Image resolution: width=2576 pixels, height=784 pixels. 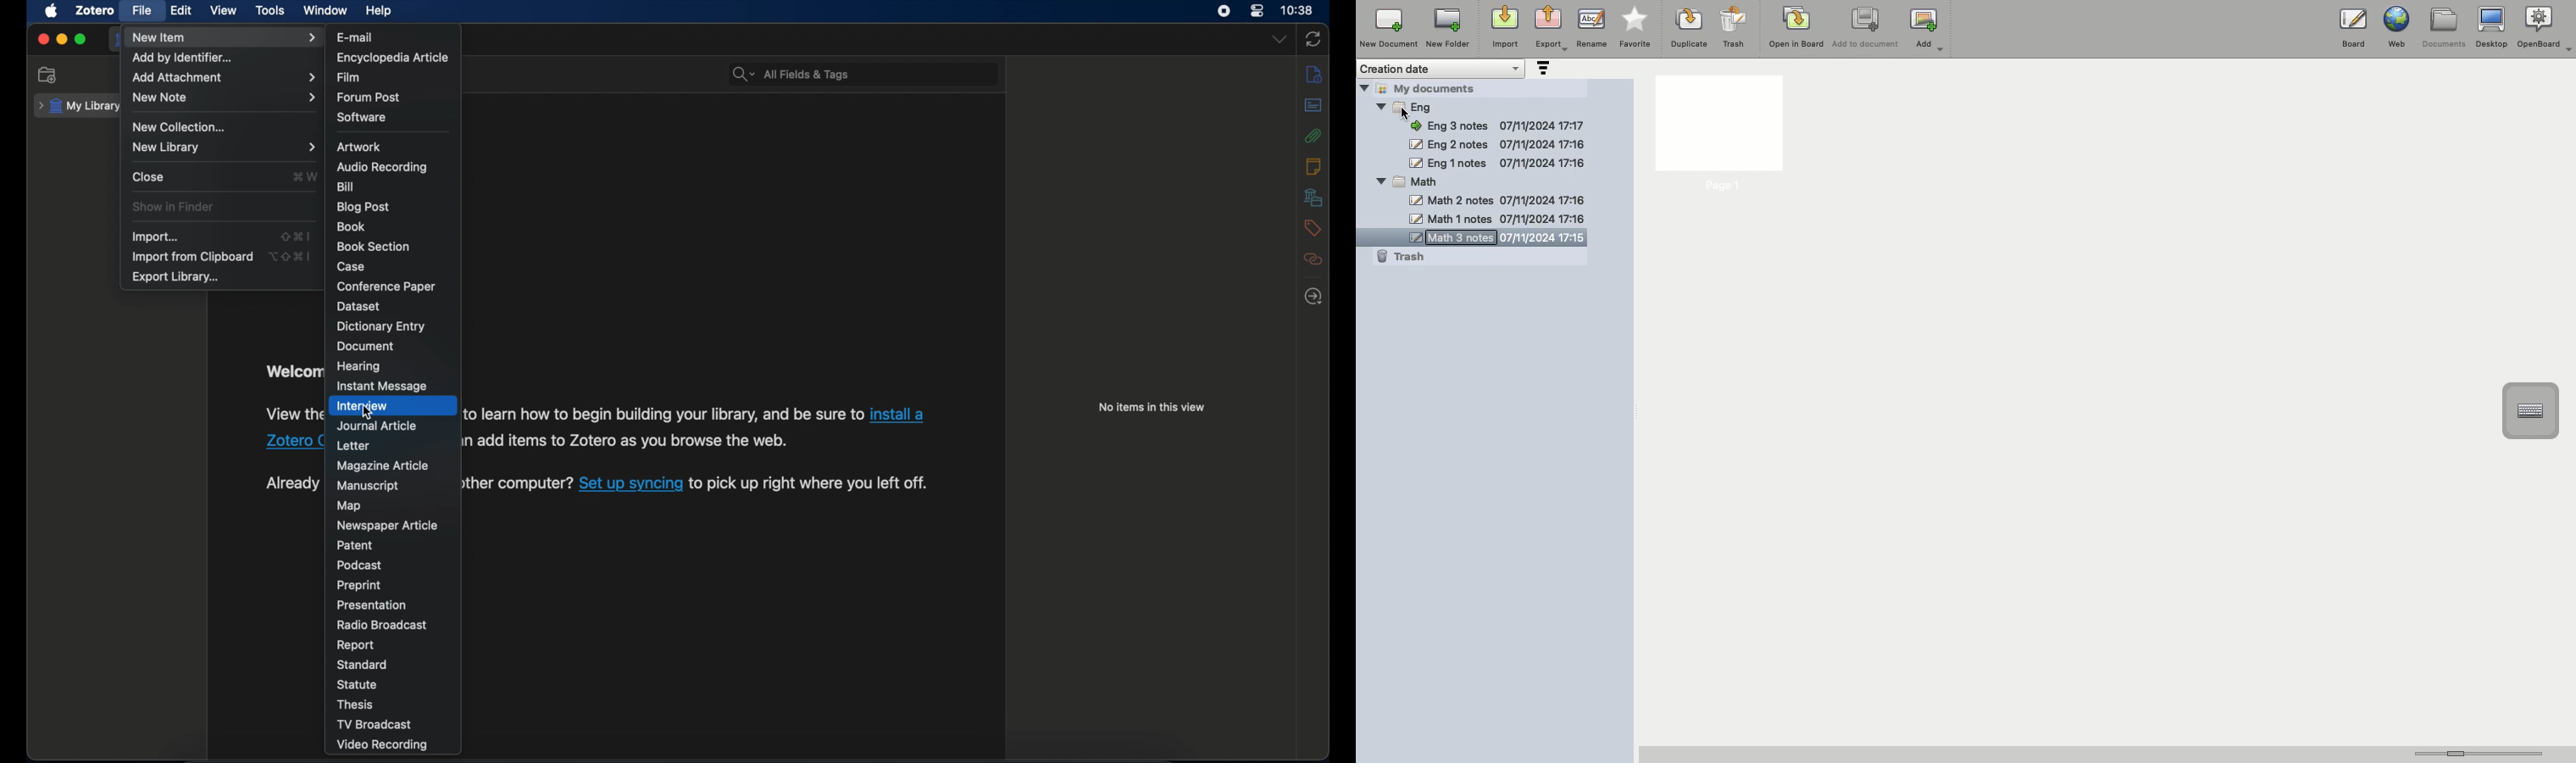 What do you see at coordinates (356, 684) in the screenshot?
I see `statue` at bounding box center [356, 684].